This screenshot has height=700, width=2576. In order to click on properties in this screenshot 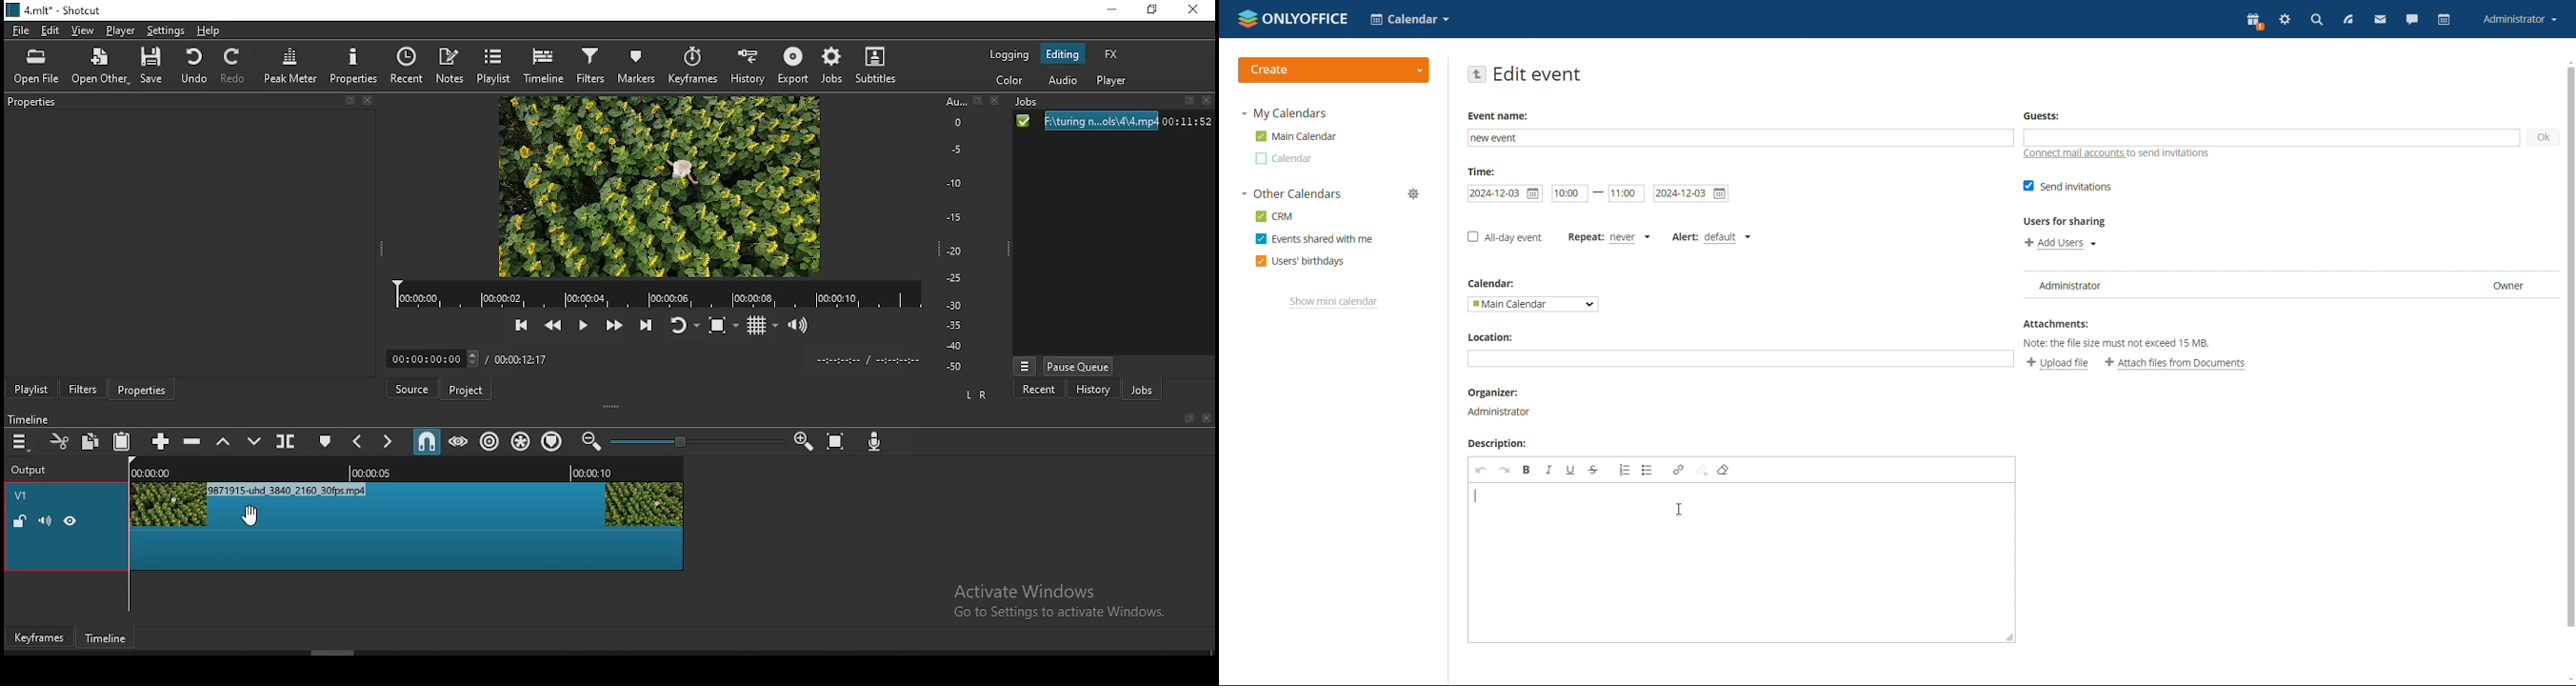, I will do `click(356, 65)`.